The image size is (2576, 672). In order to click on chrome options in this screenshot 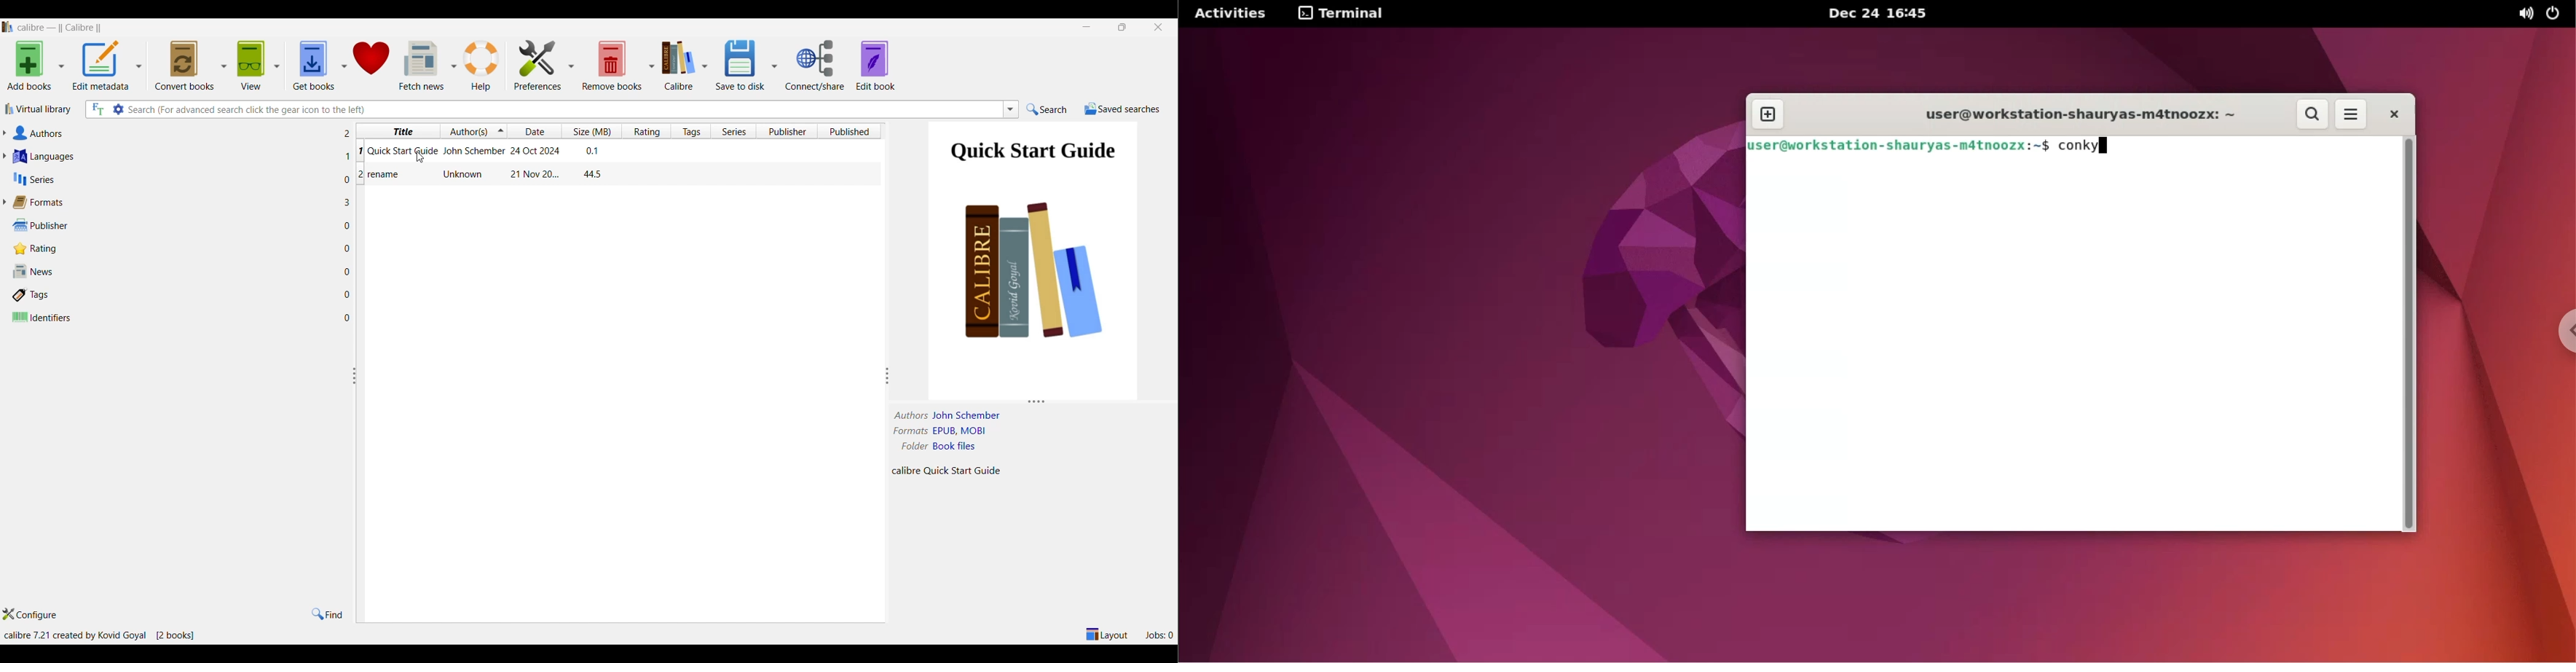, I will do `click(2564, 334)`.